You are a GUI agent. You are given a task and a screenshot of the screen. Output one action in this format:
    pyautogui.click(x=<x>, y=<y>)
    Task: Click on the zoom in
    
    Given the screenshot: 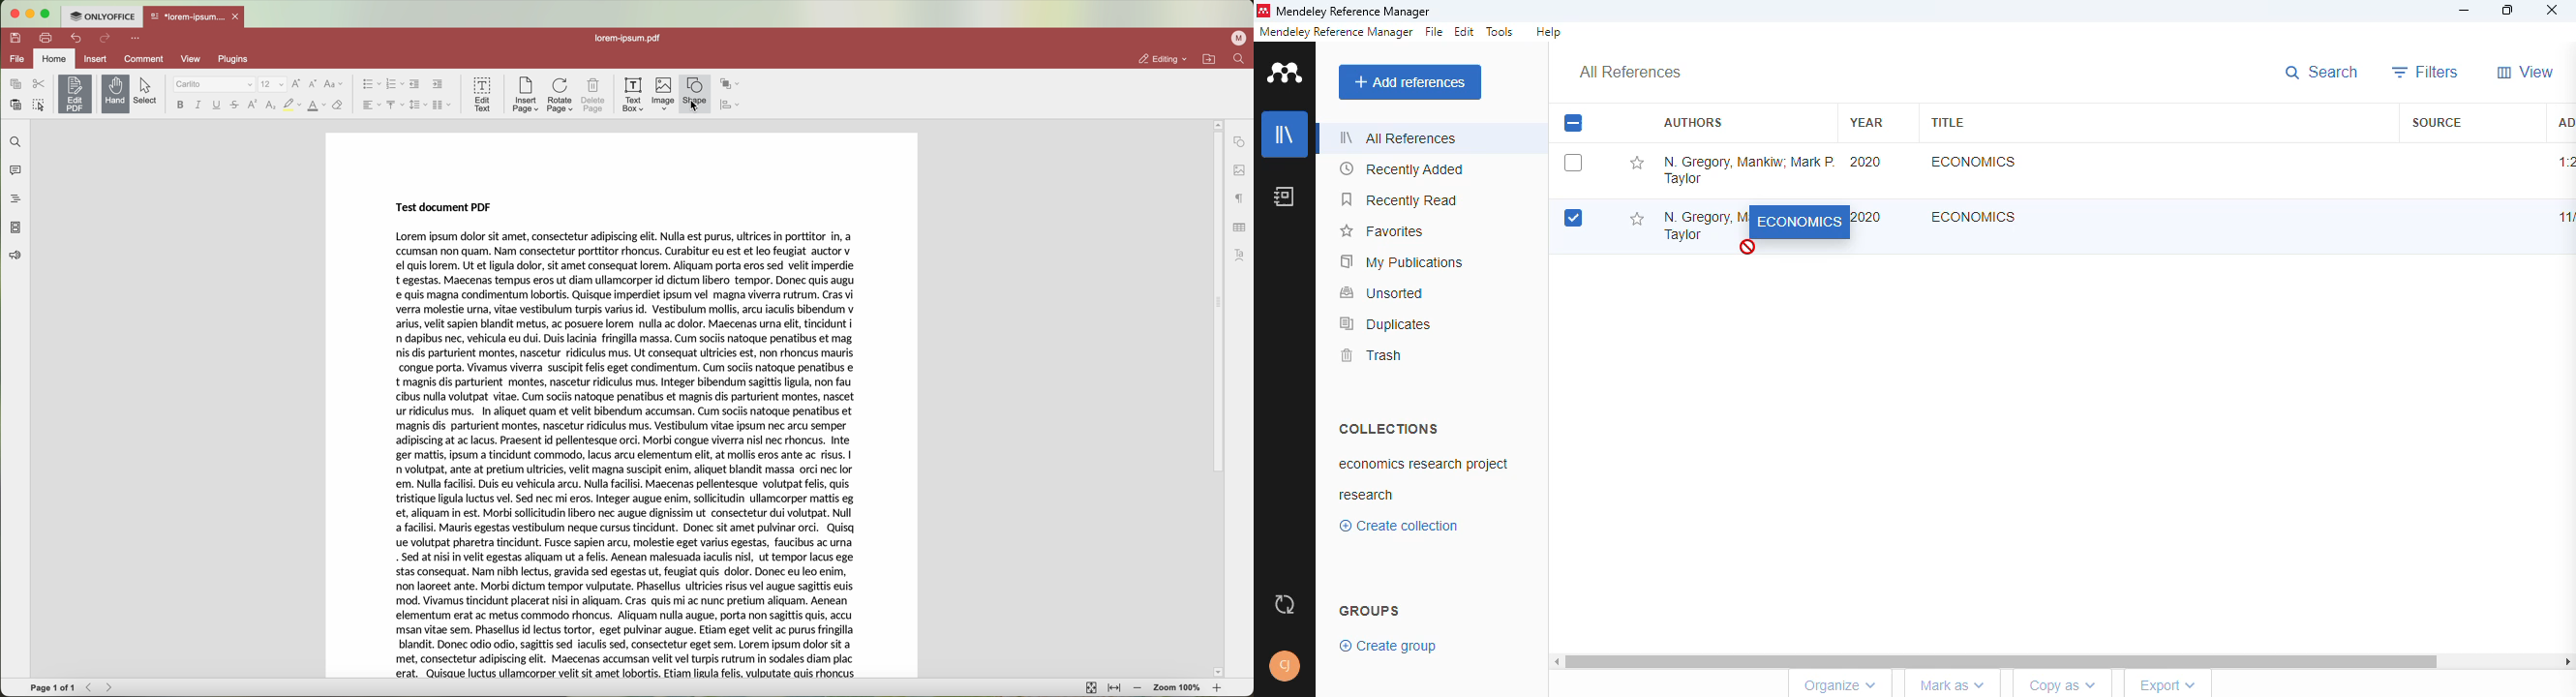 What is the action you would take?
    pyautogui.click(x=1217, y=688)
    